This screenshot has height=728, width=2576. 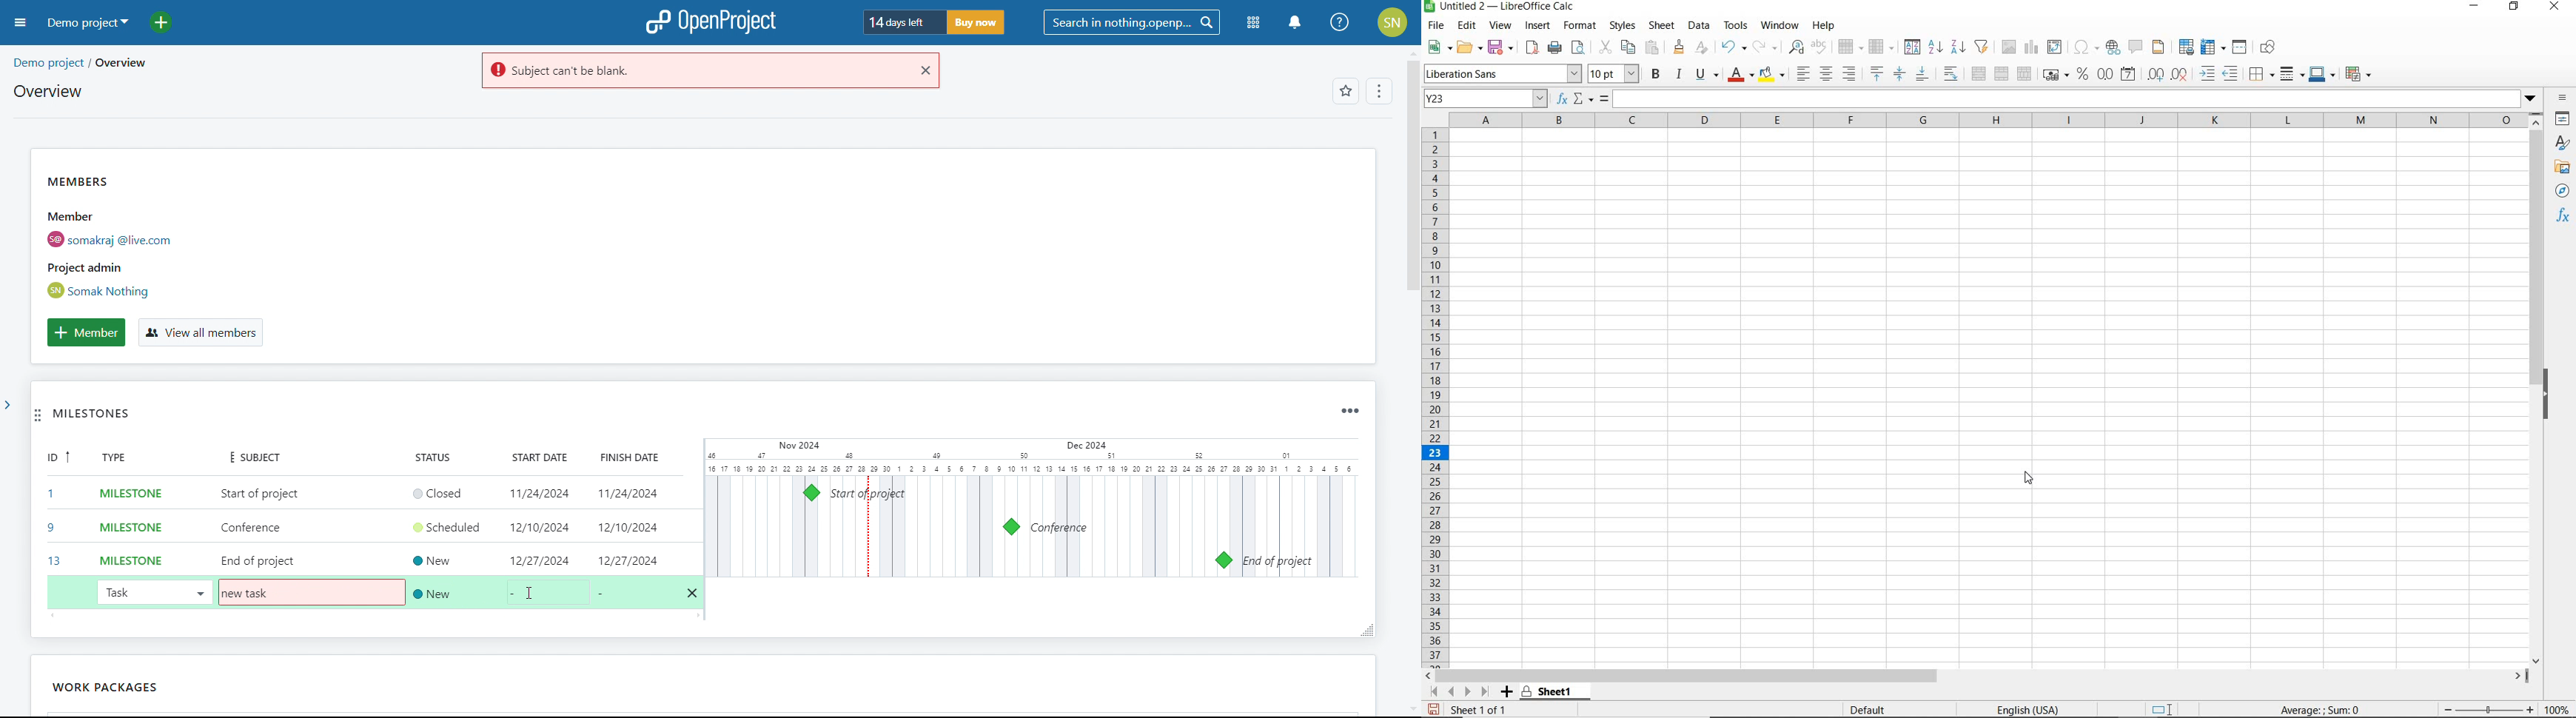 What do you see at coordinates (2180, 74) in the screenshot?
I see `DELETE DECIMAL PLACE` at bounding box center [2180, 74].